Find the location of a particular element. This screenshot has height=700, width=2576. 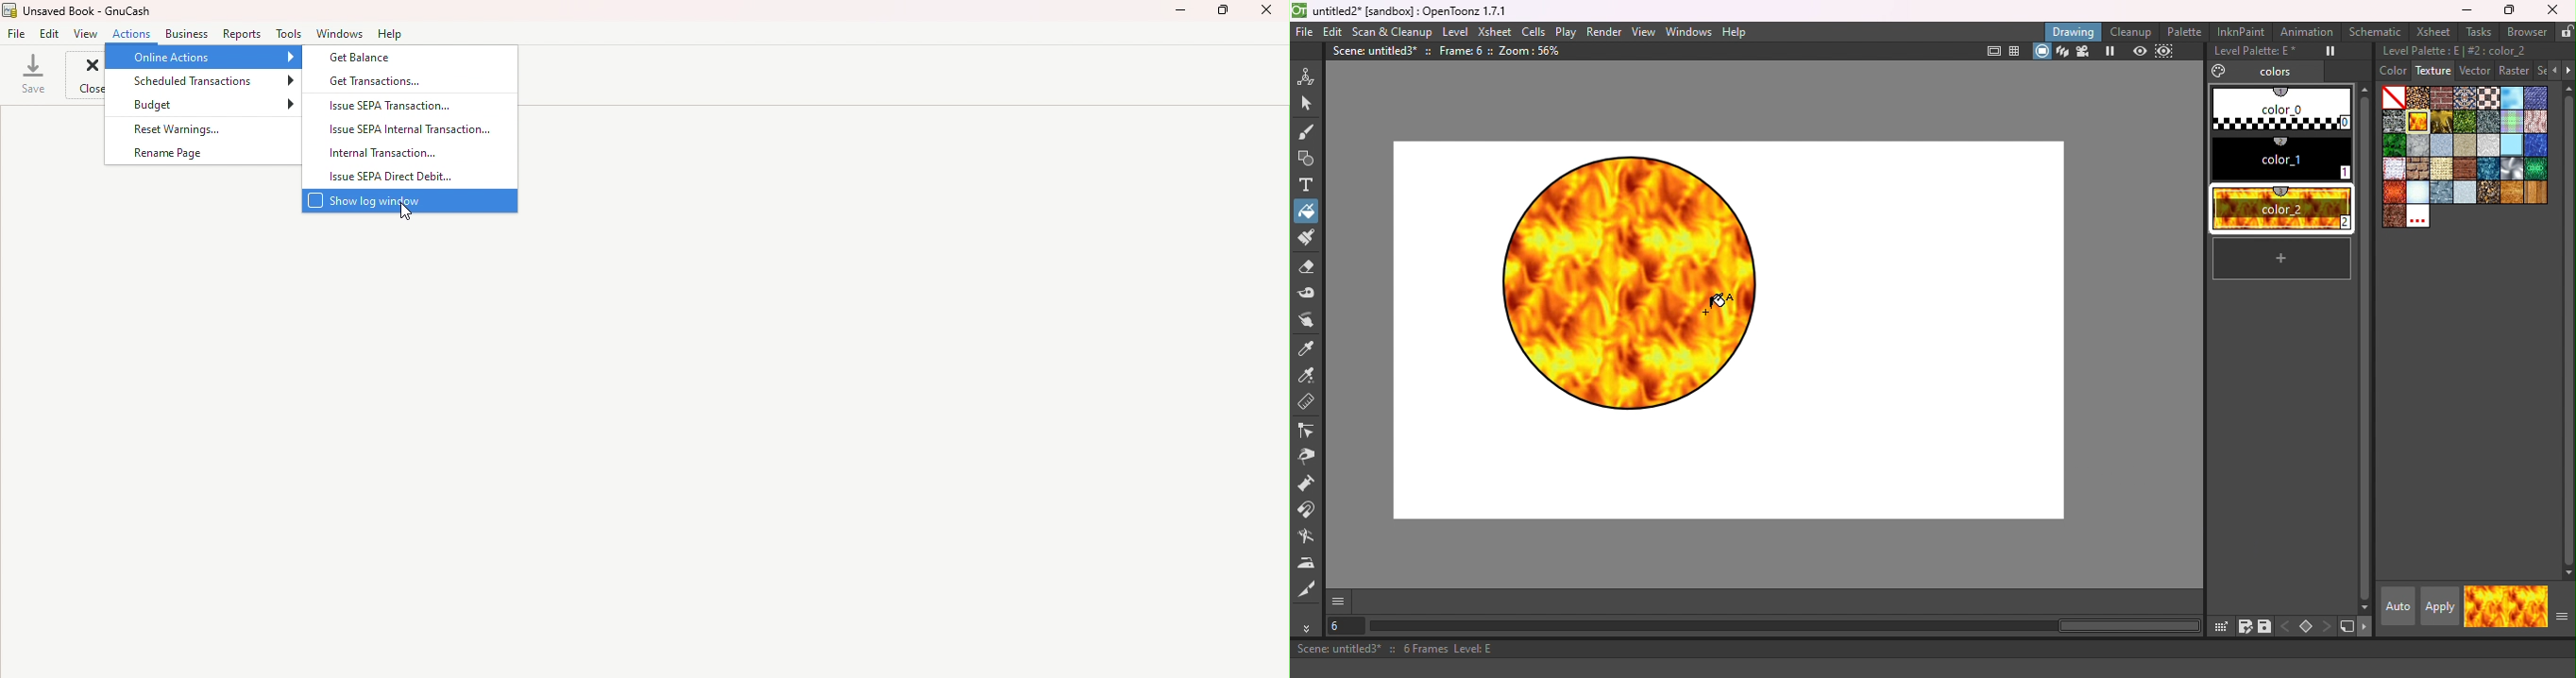

Tools is located at coordinates (286, 33).